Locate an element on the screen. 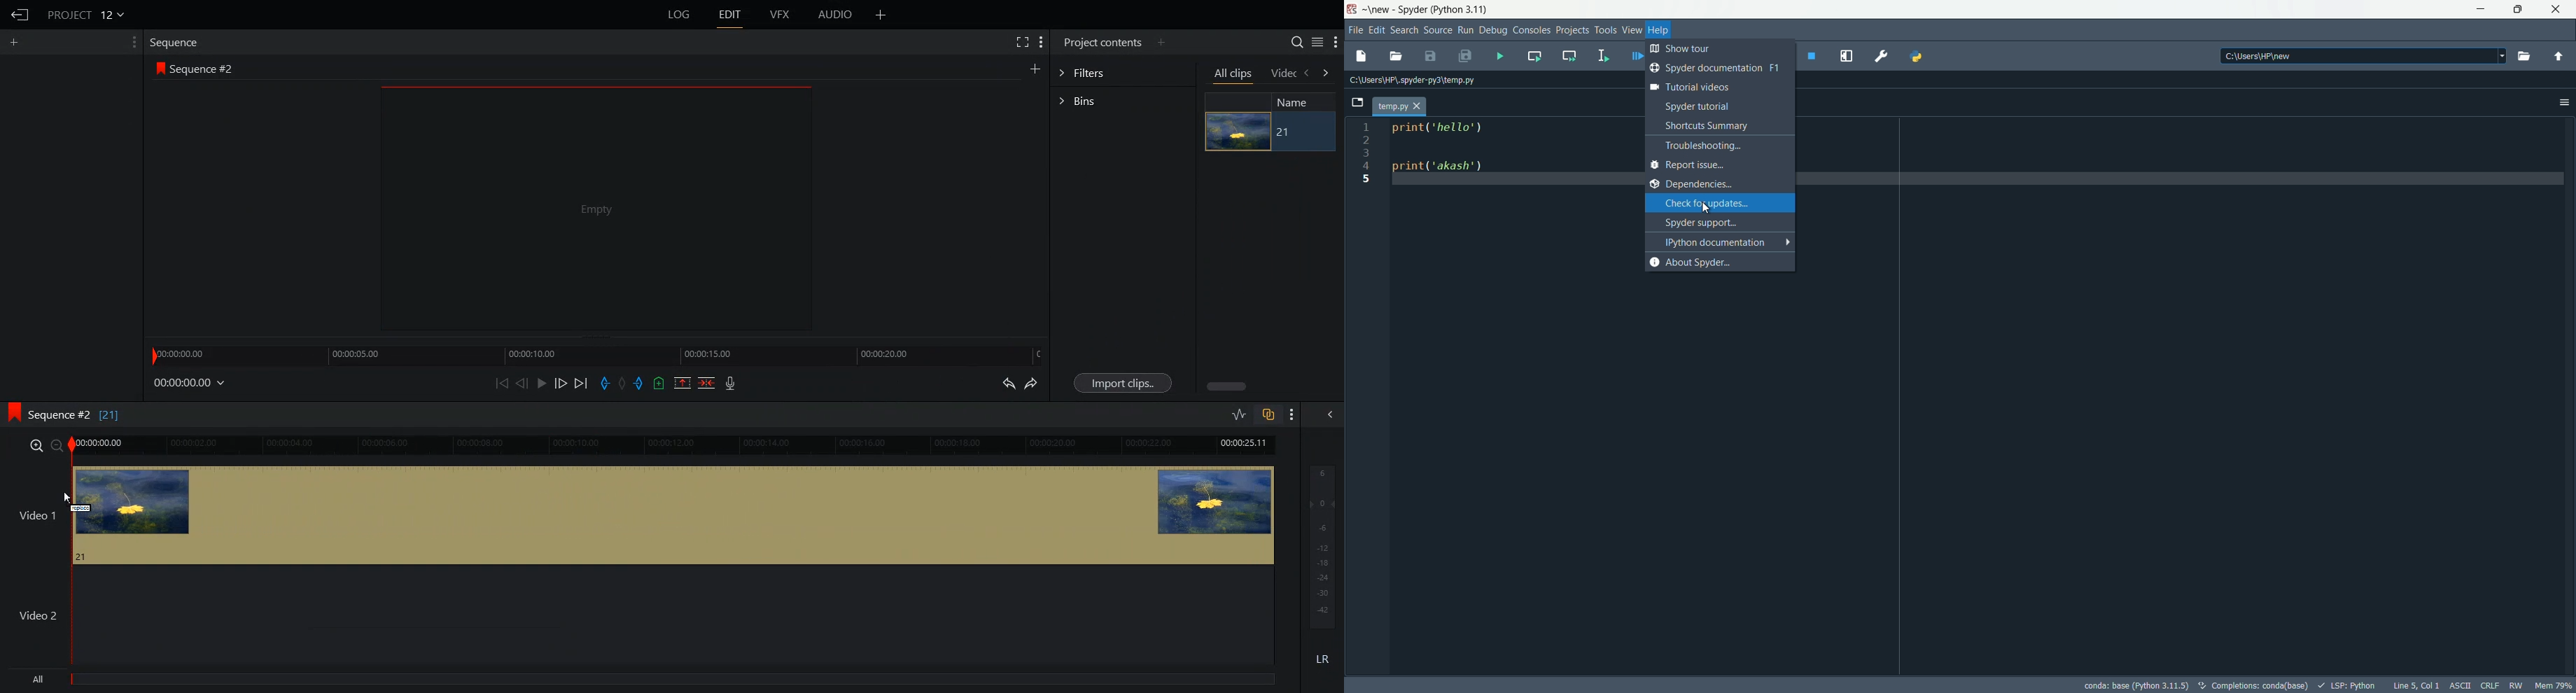  about spyder is located at coordinates (1715, 262).